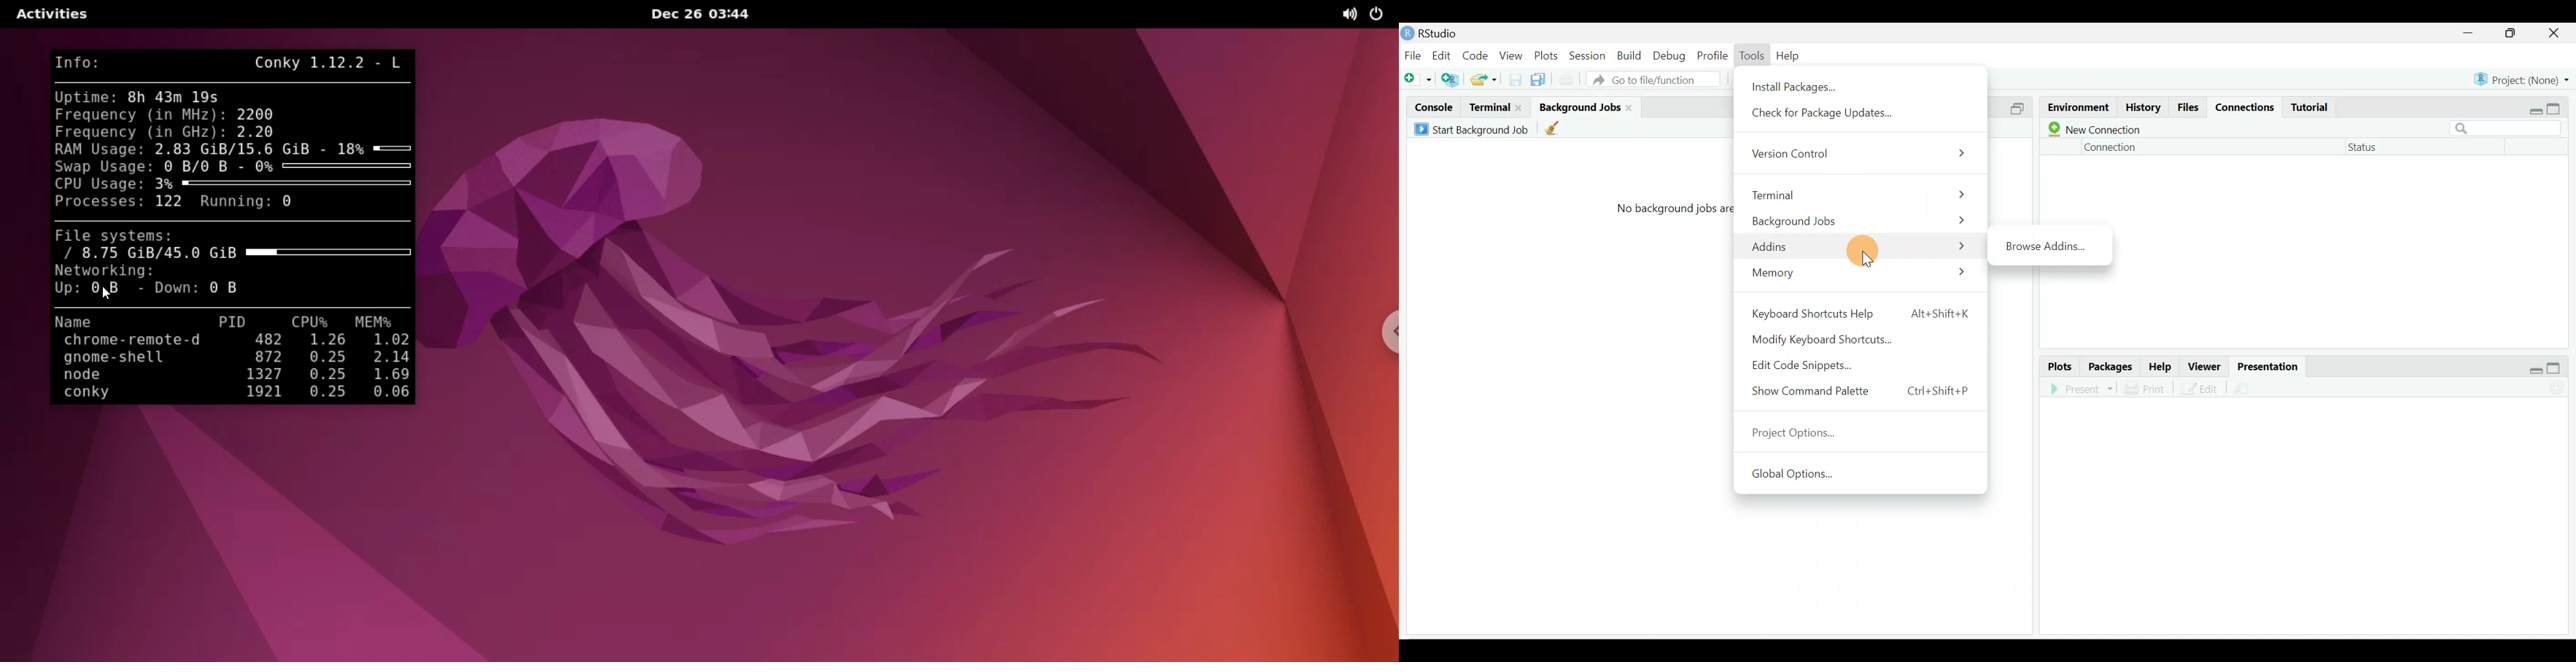  I want to click on Plots, so click(1548, 56).